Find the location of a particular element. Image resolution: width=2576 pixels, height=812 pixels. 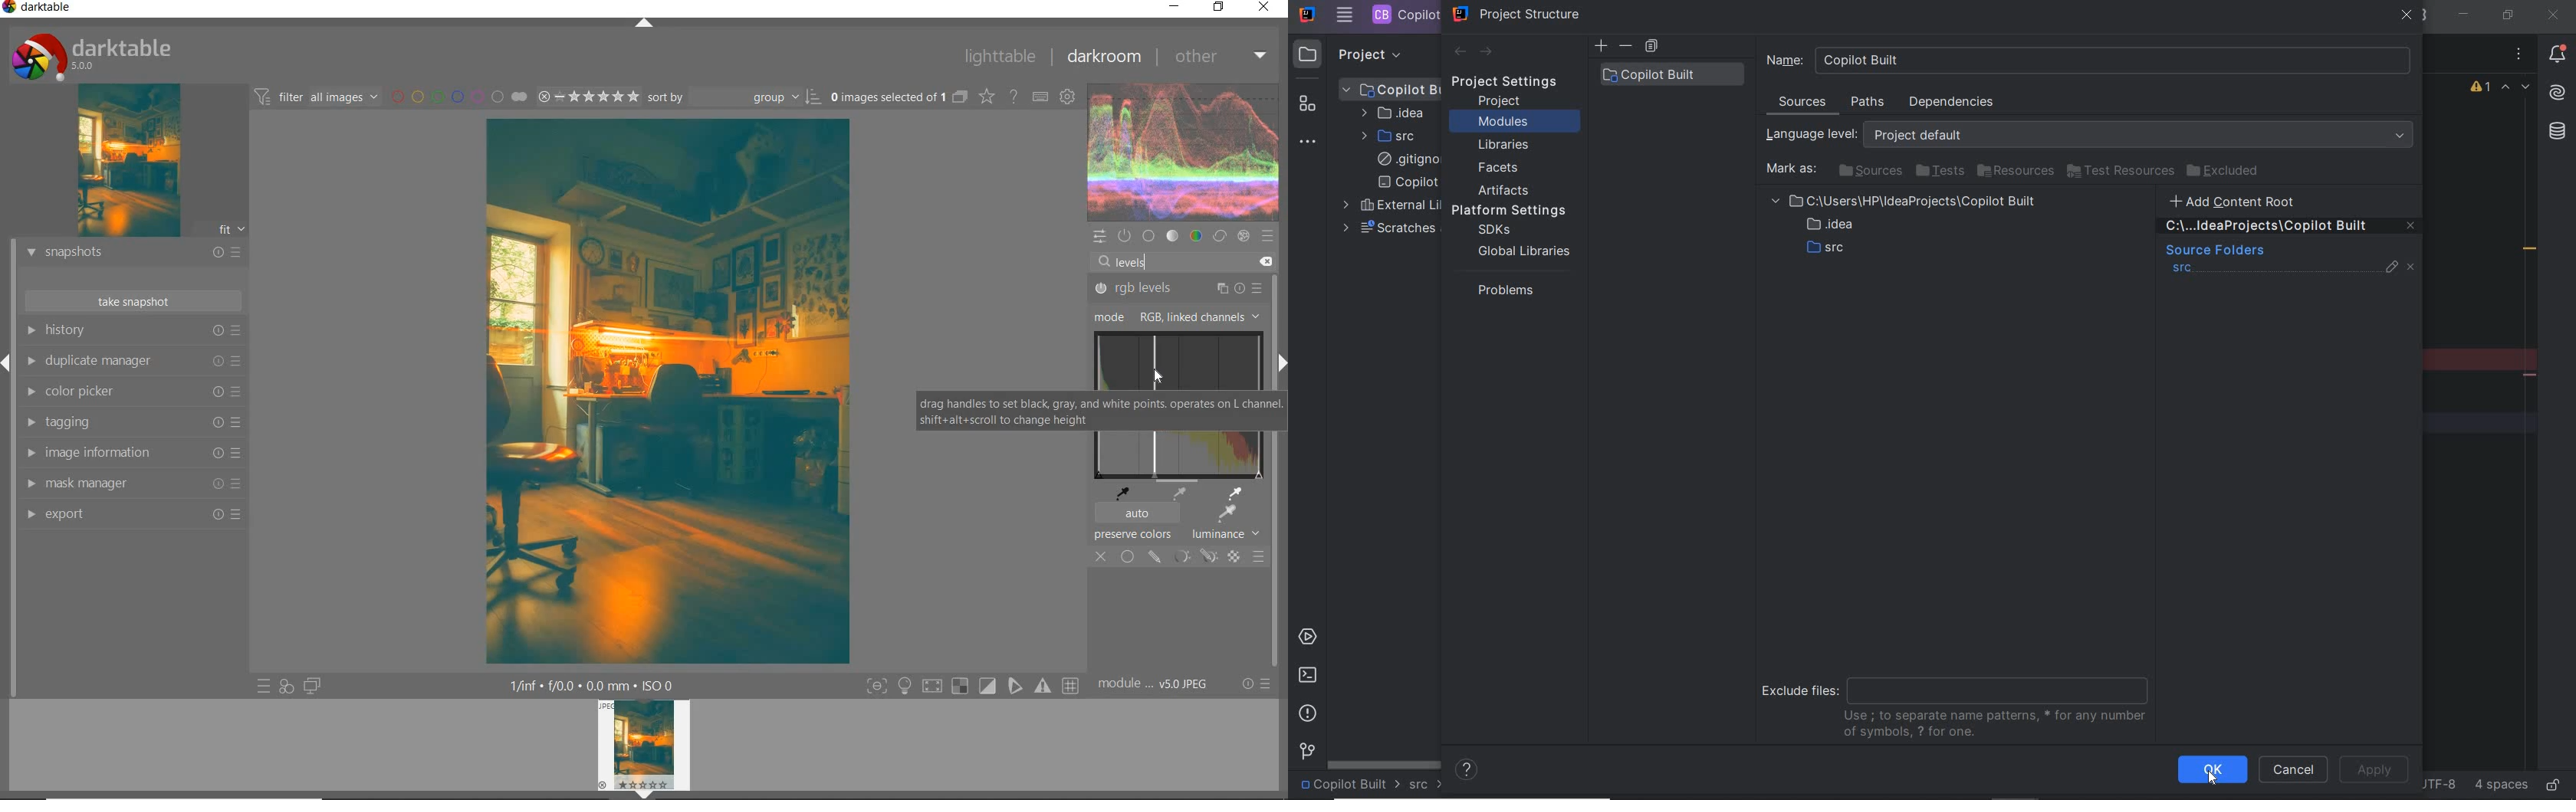

version control is located at coordinates (1305, 752).